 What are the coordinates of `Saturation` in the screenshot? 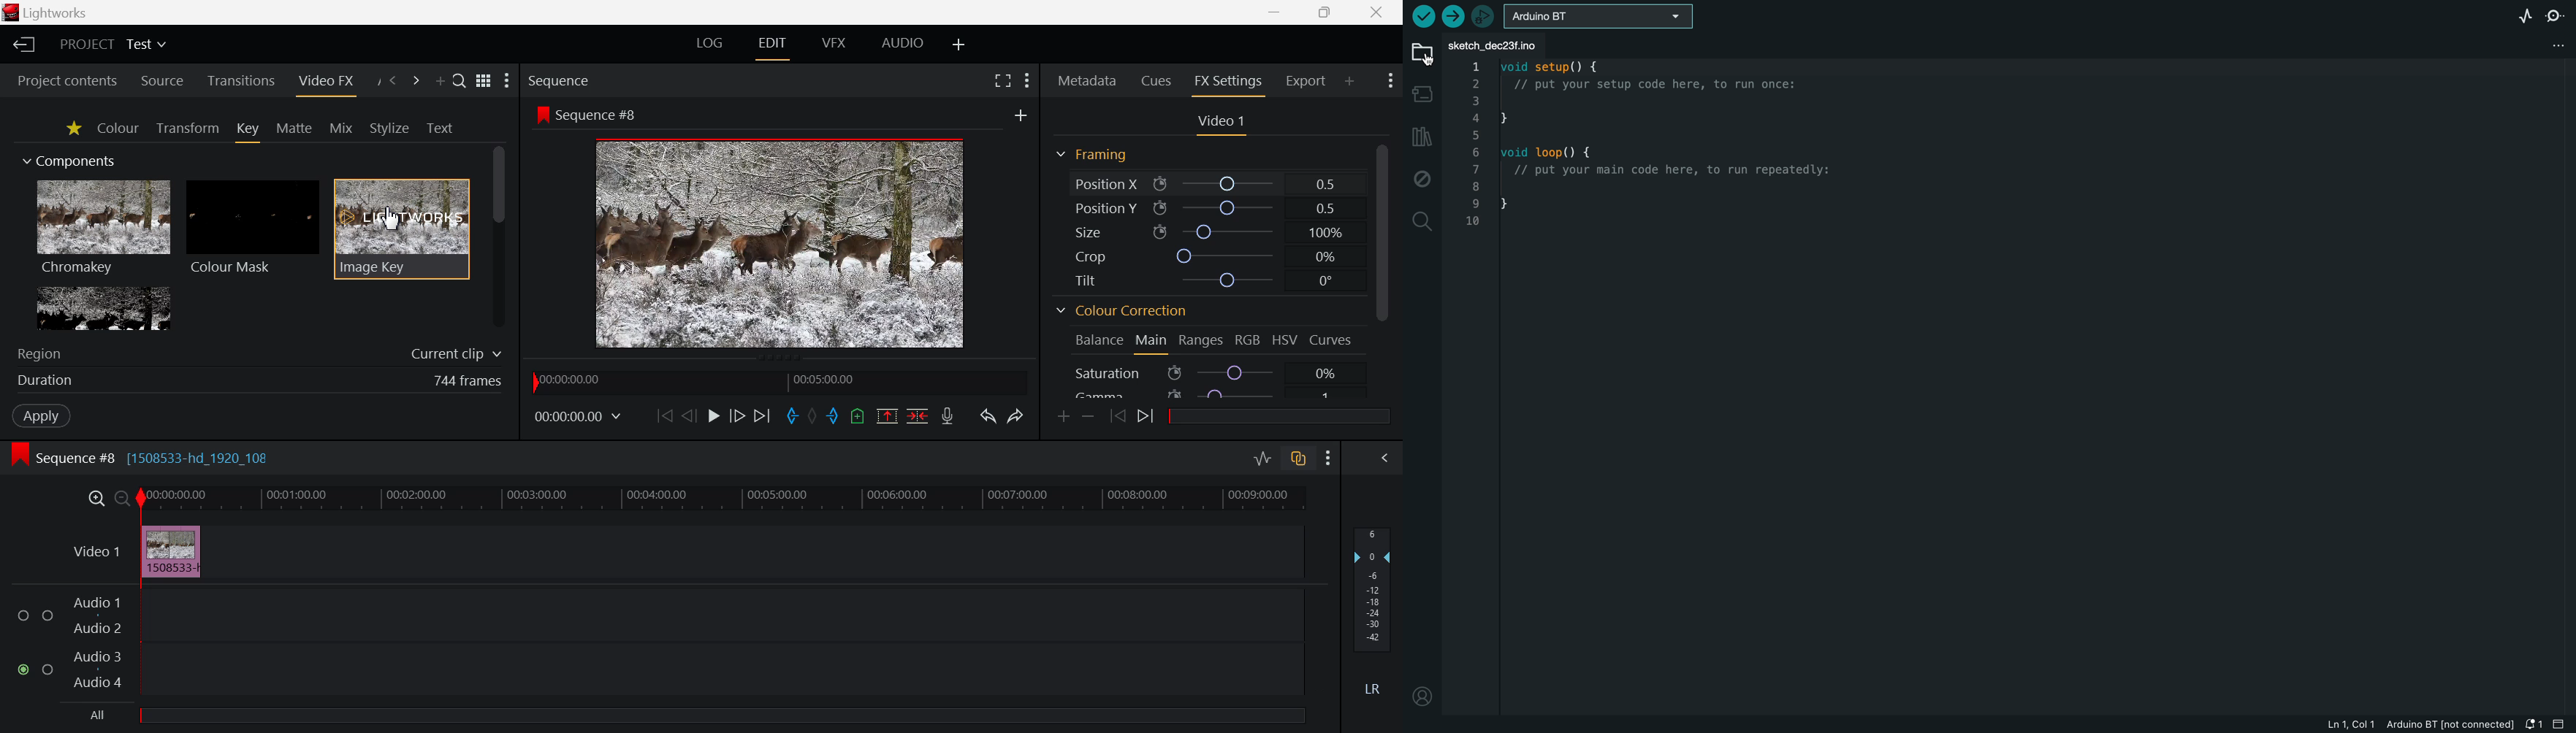 It's located at (1108, 373).